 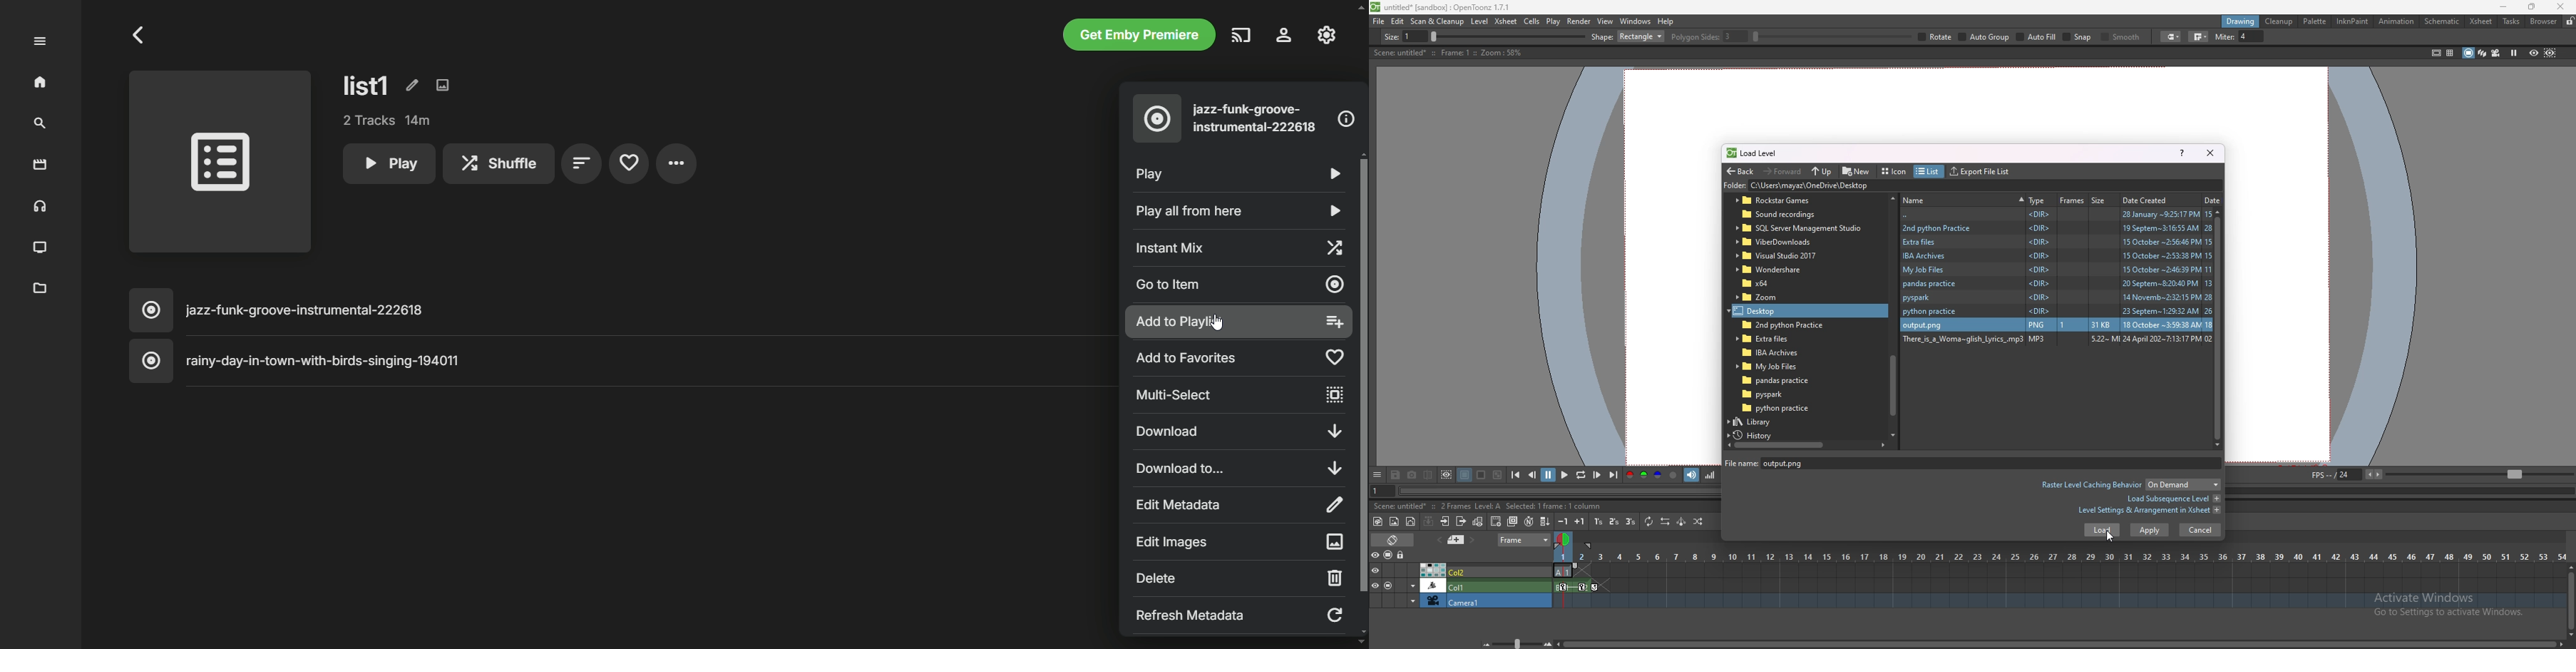 What do you see at coordinates (2511, 22) in the screenshot?
I see `tasks` at bounding box center [2511, 22].